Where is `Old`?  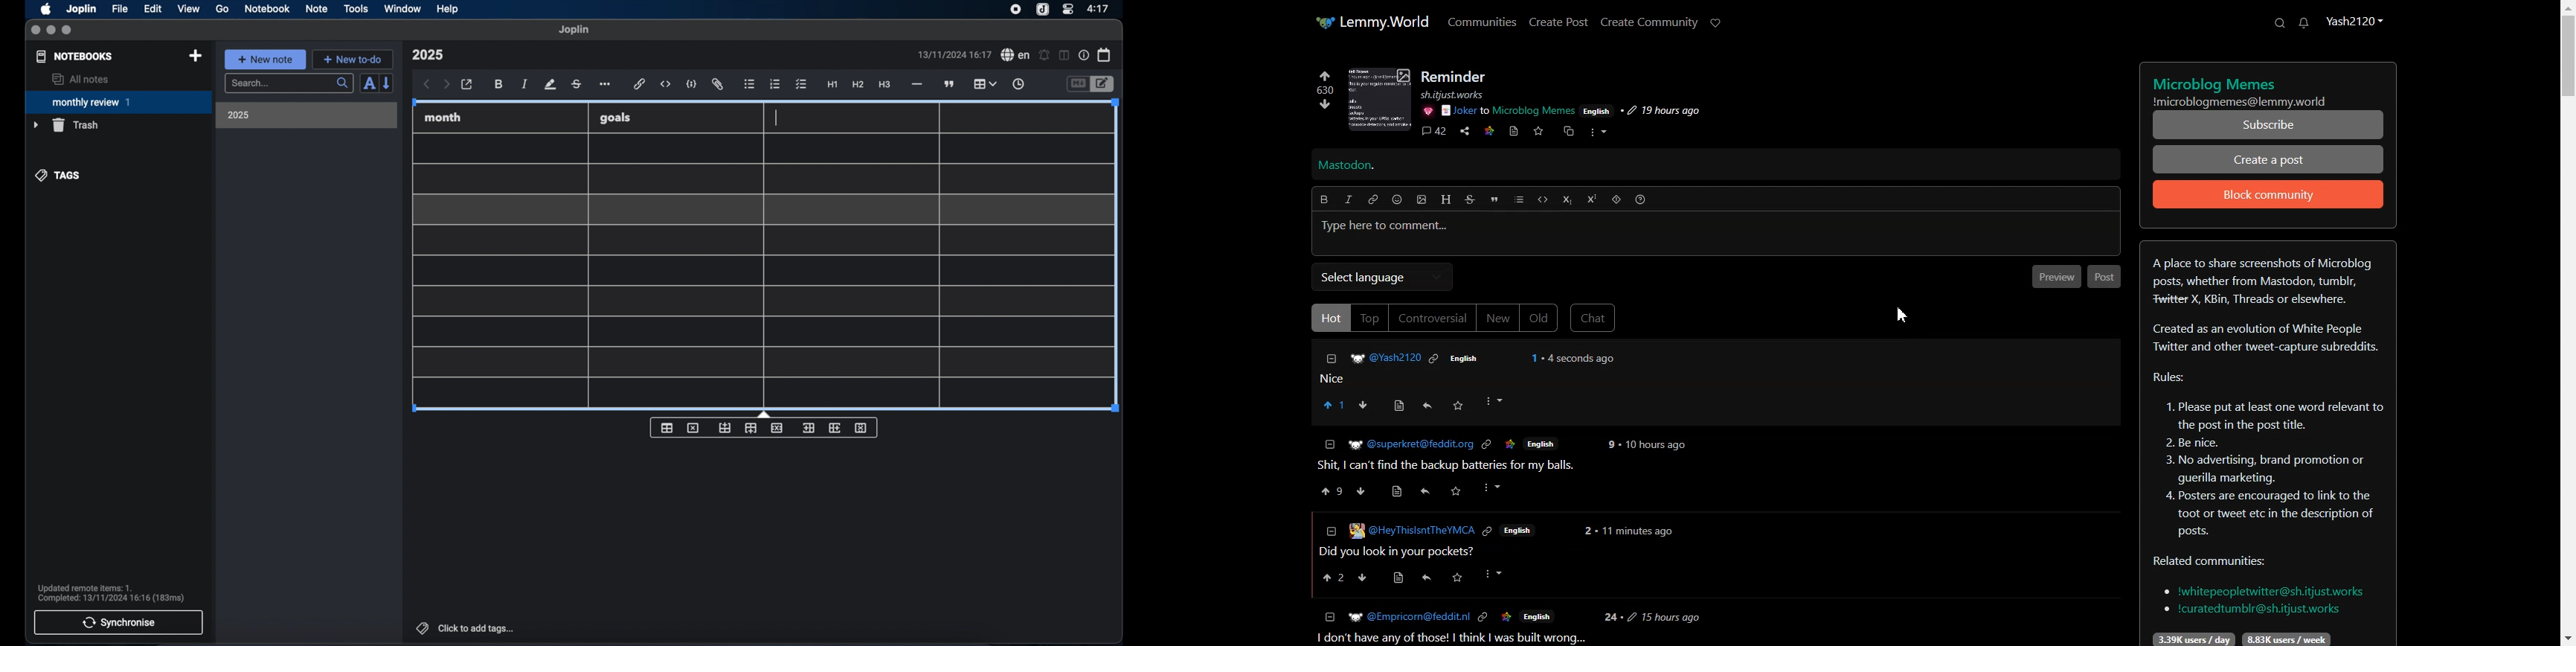 Old is located at coordinates (1539, 319).